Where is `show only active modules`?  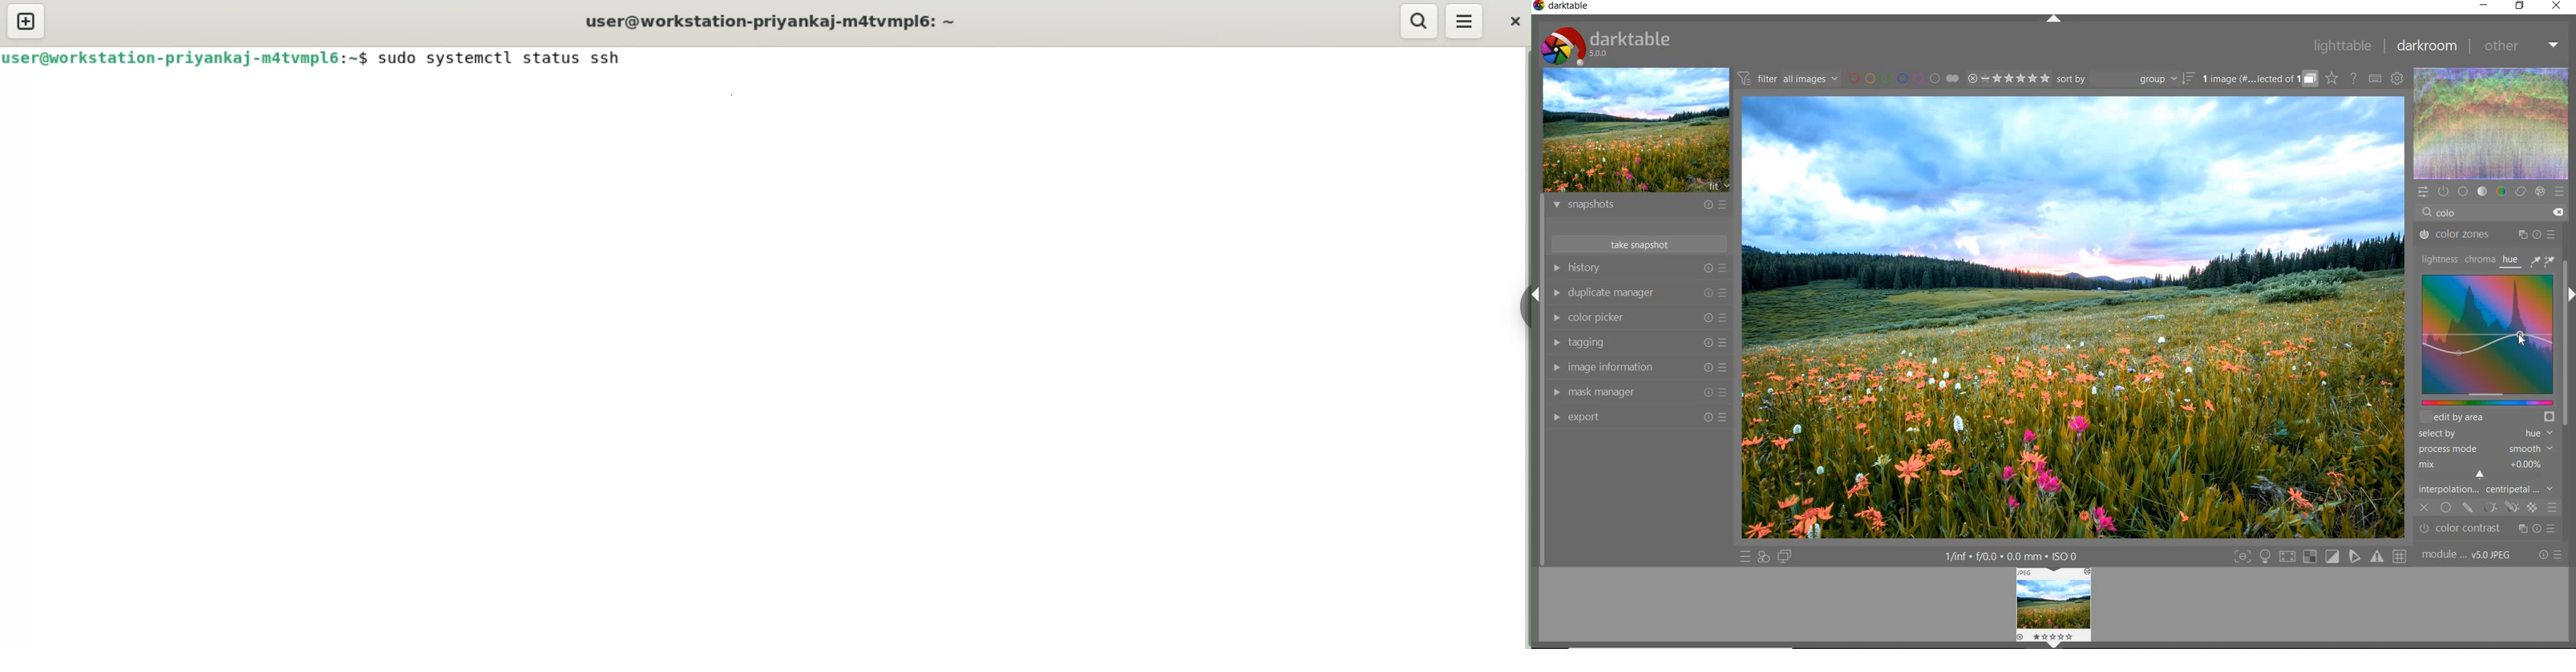
show only active modules is located at coordinates (2443, 190).